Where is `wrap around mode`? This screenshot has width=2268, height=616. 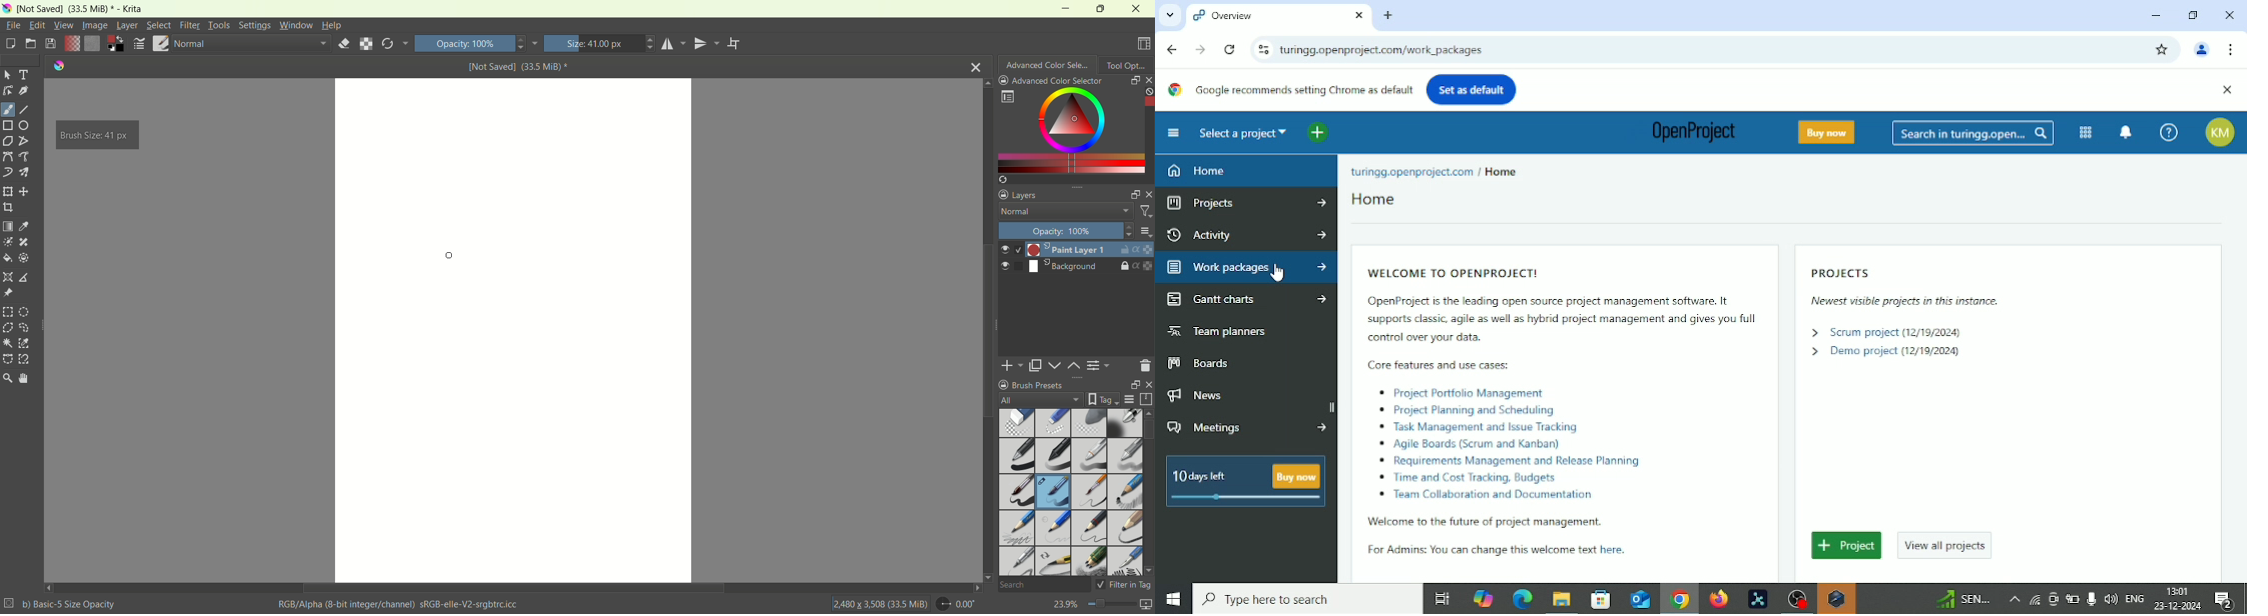
wrap around mode is located at coordinates (735, 44).